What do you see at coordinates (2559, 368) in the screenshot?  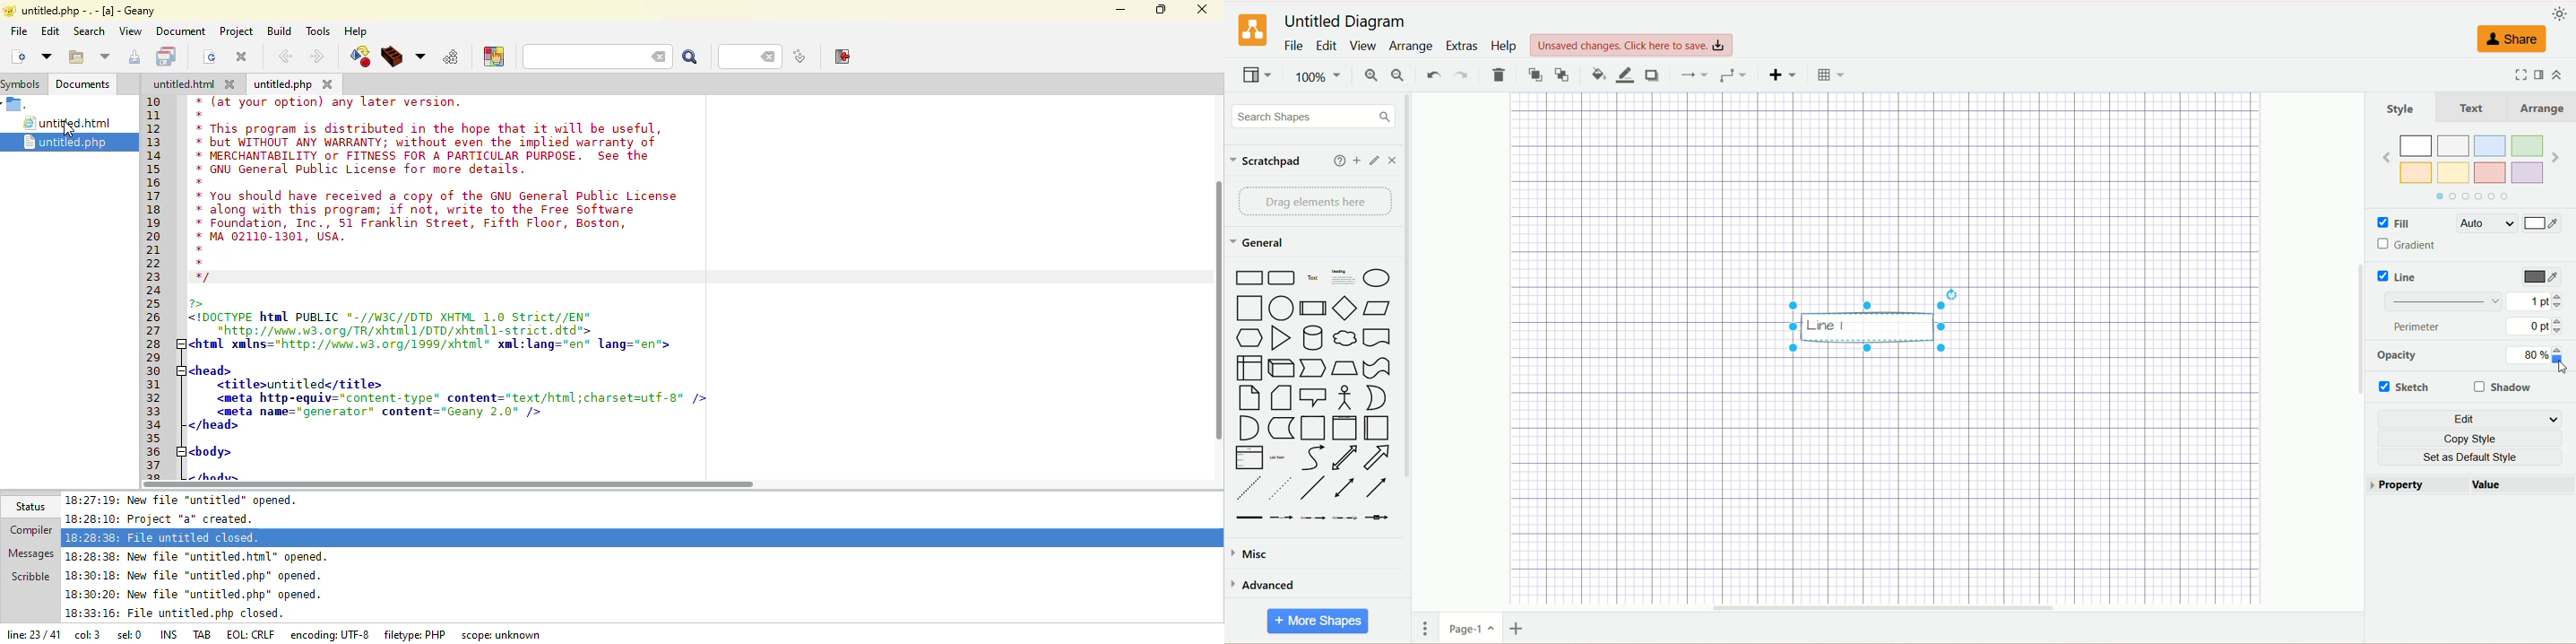 I see `Cursor at Opacity` at bounding box center [2559, 368].